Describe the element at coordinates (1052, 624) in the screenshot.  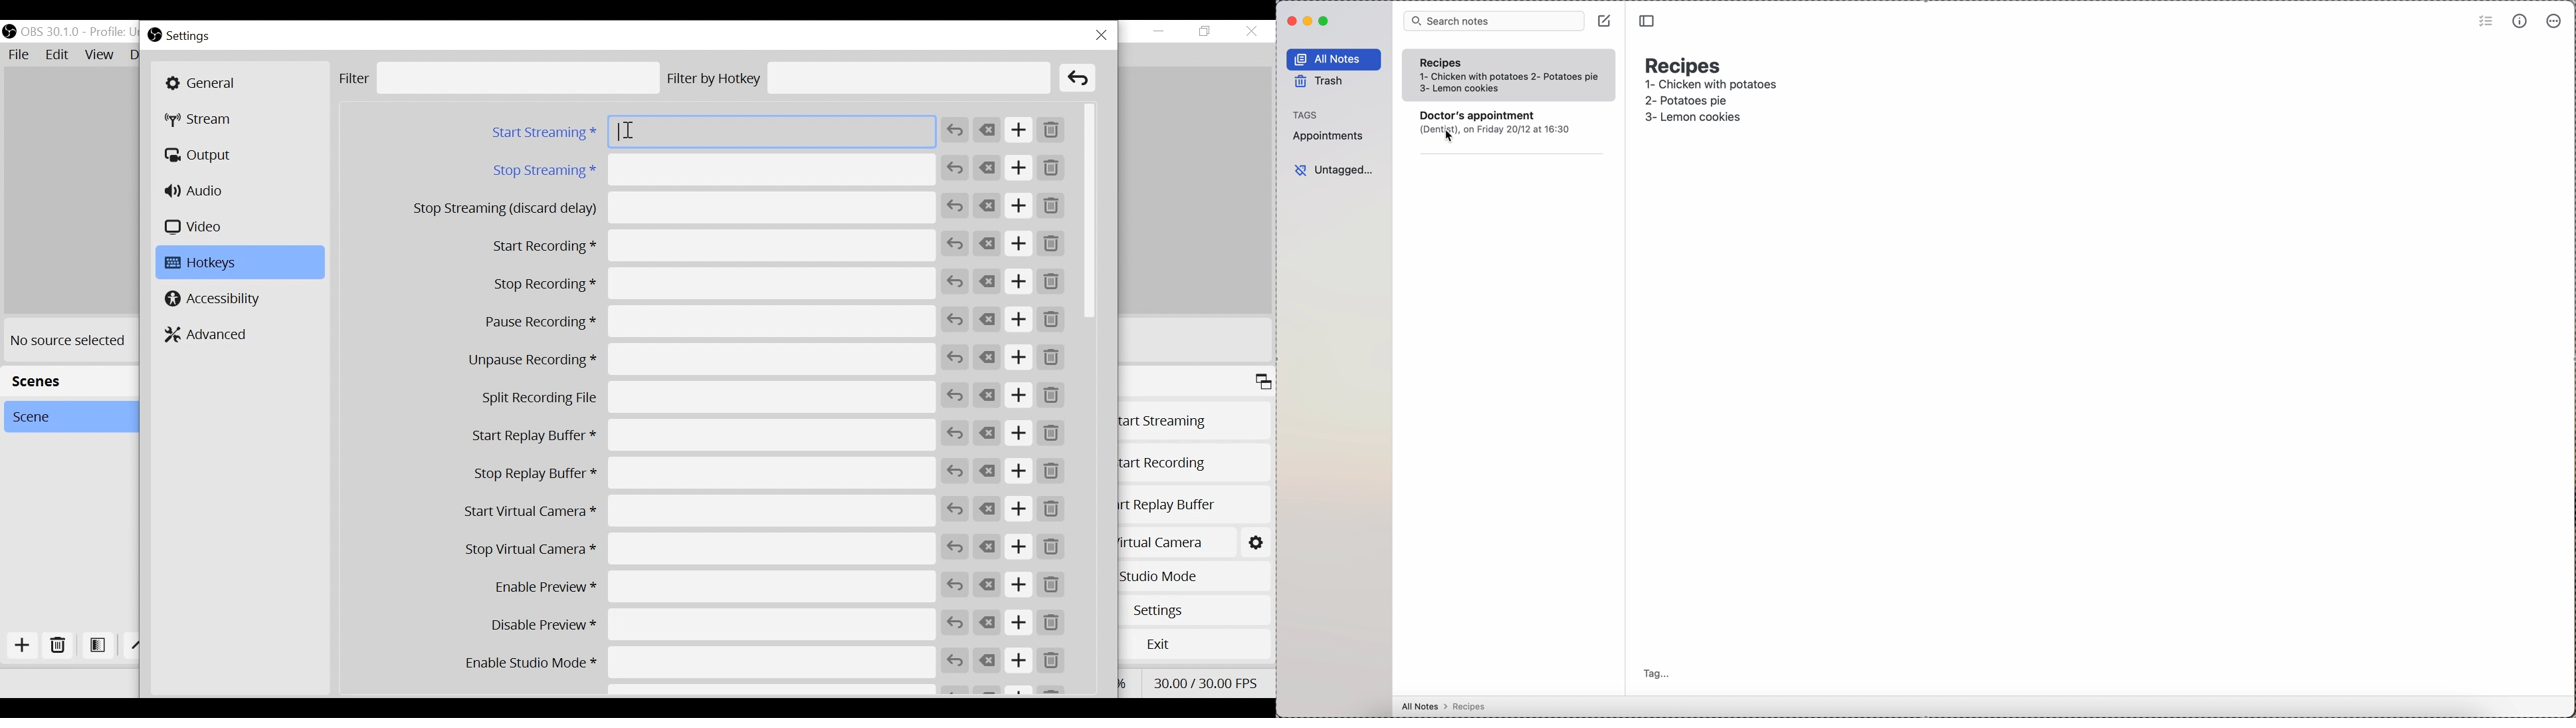
I see `Remove` at that location.